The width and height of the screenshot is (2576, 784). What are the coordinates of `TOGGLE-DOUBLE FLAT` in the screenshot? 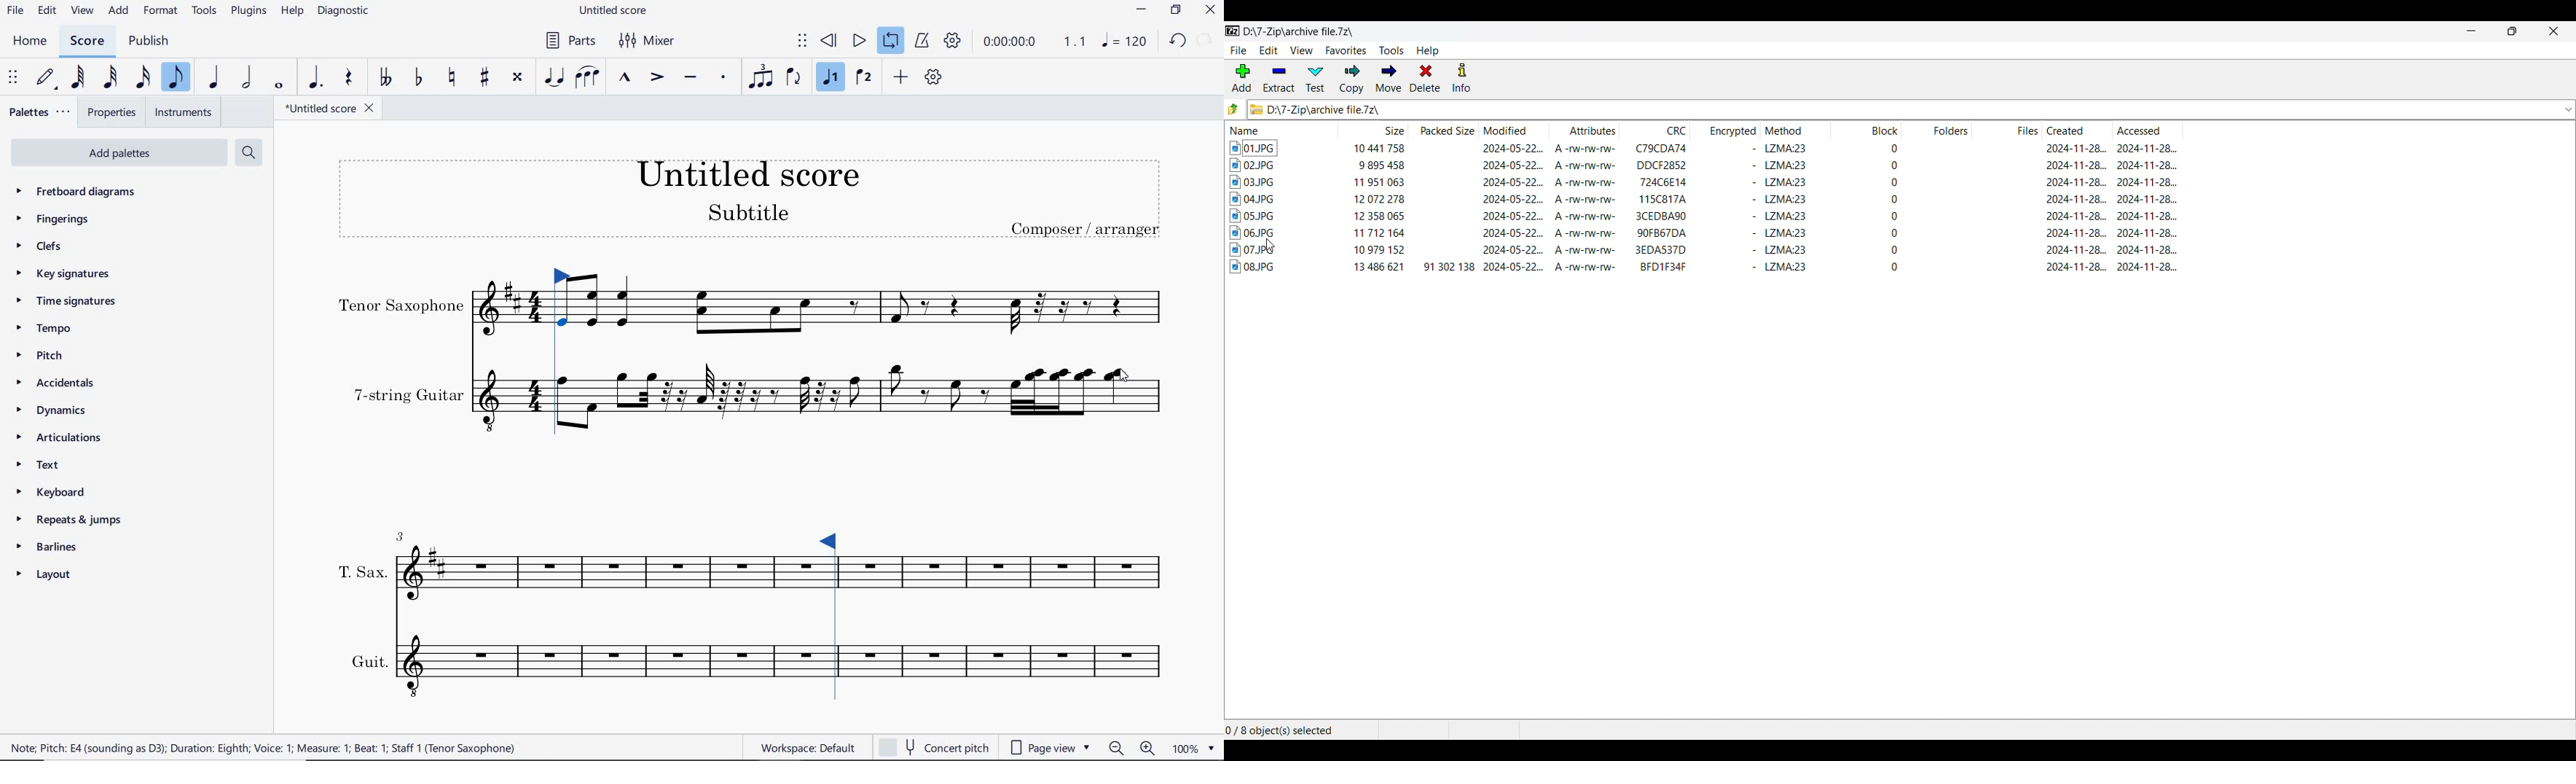 It's located at (385, 79).